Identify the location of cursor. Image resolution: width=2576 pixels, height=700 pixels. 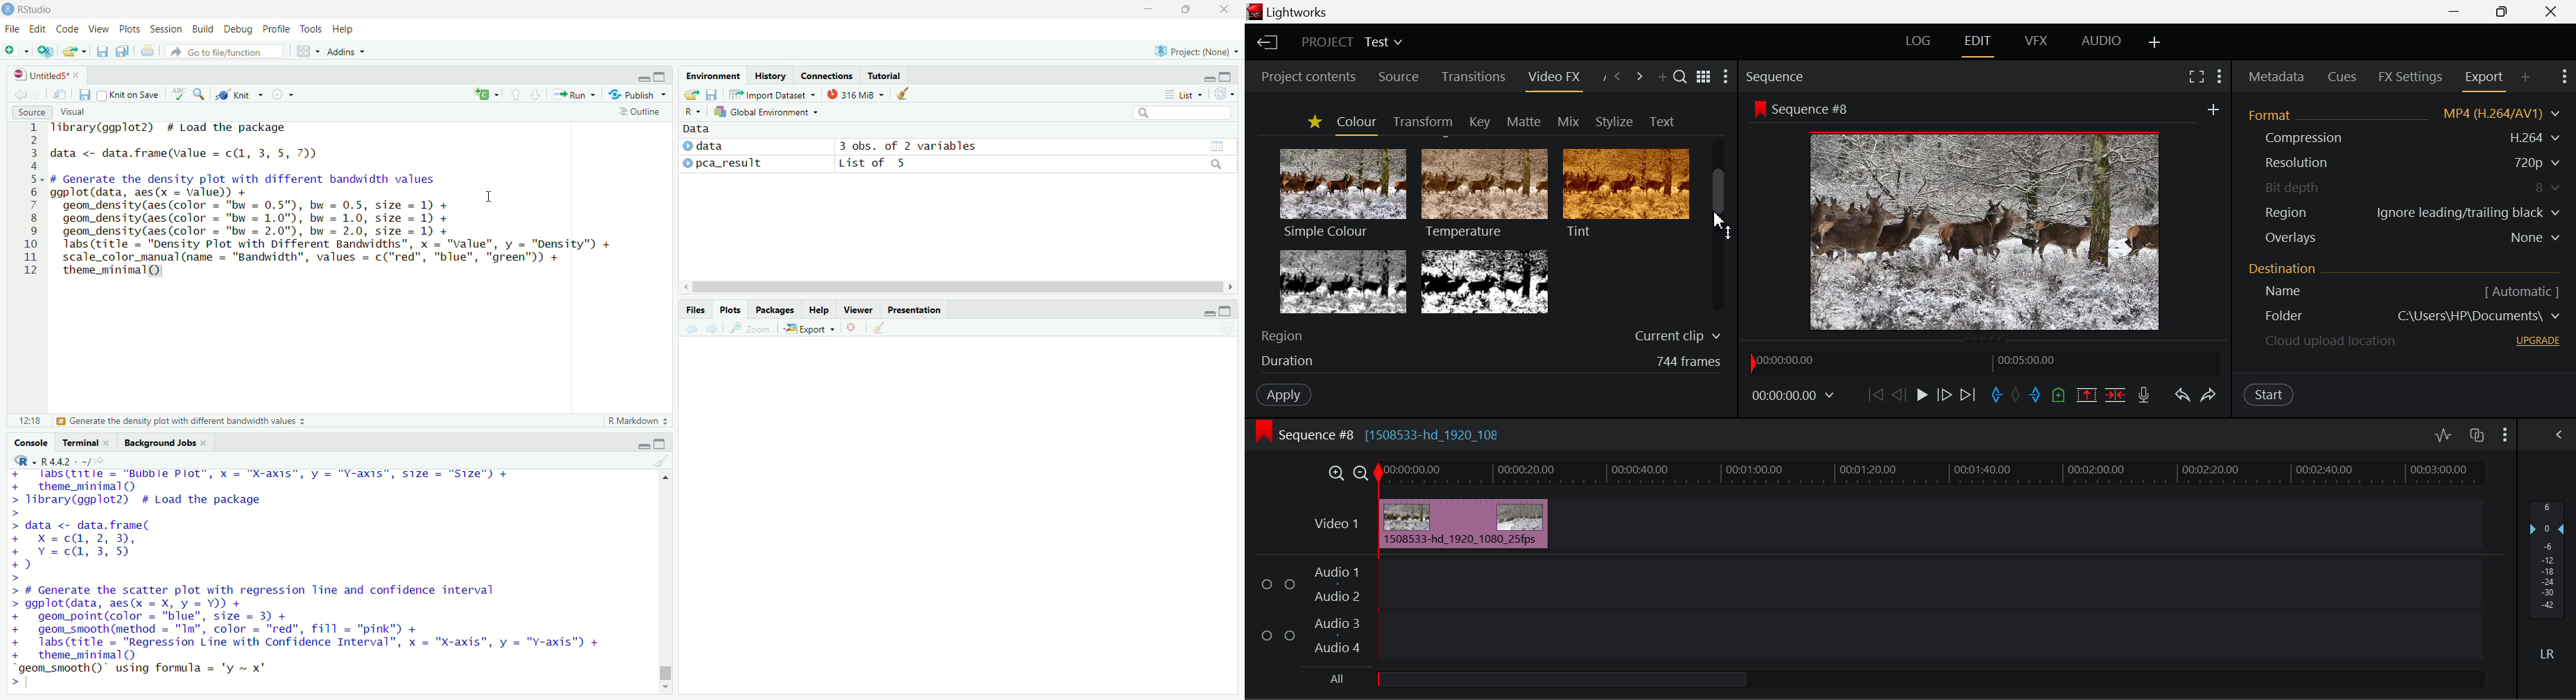
(489, 196).